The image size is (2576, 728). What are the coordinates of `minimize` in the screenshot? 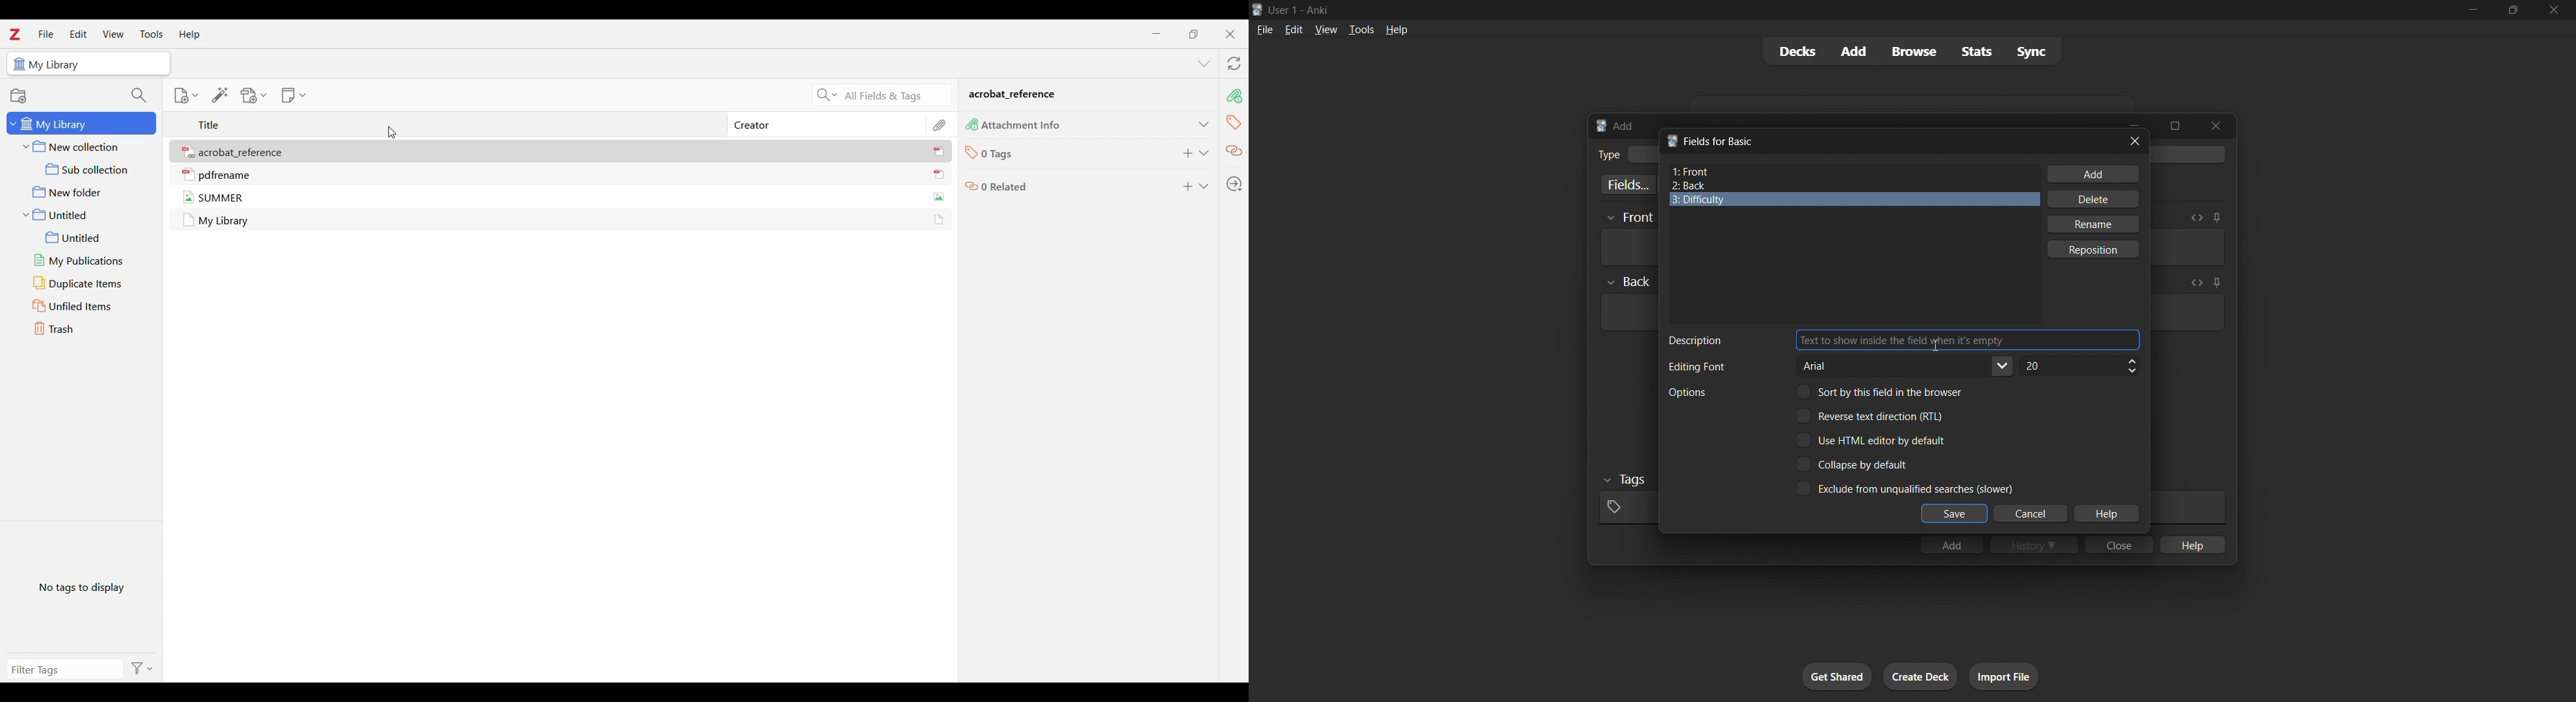 It's located at (2472, 10).